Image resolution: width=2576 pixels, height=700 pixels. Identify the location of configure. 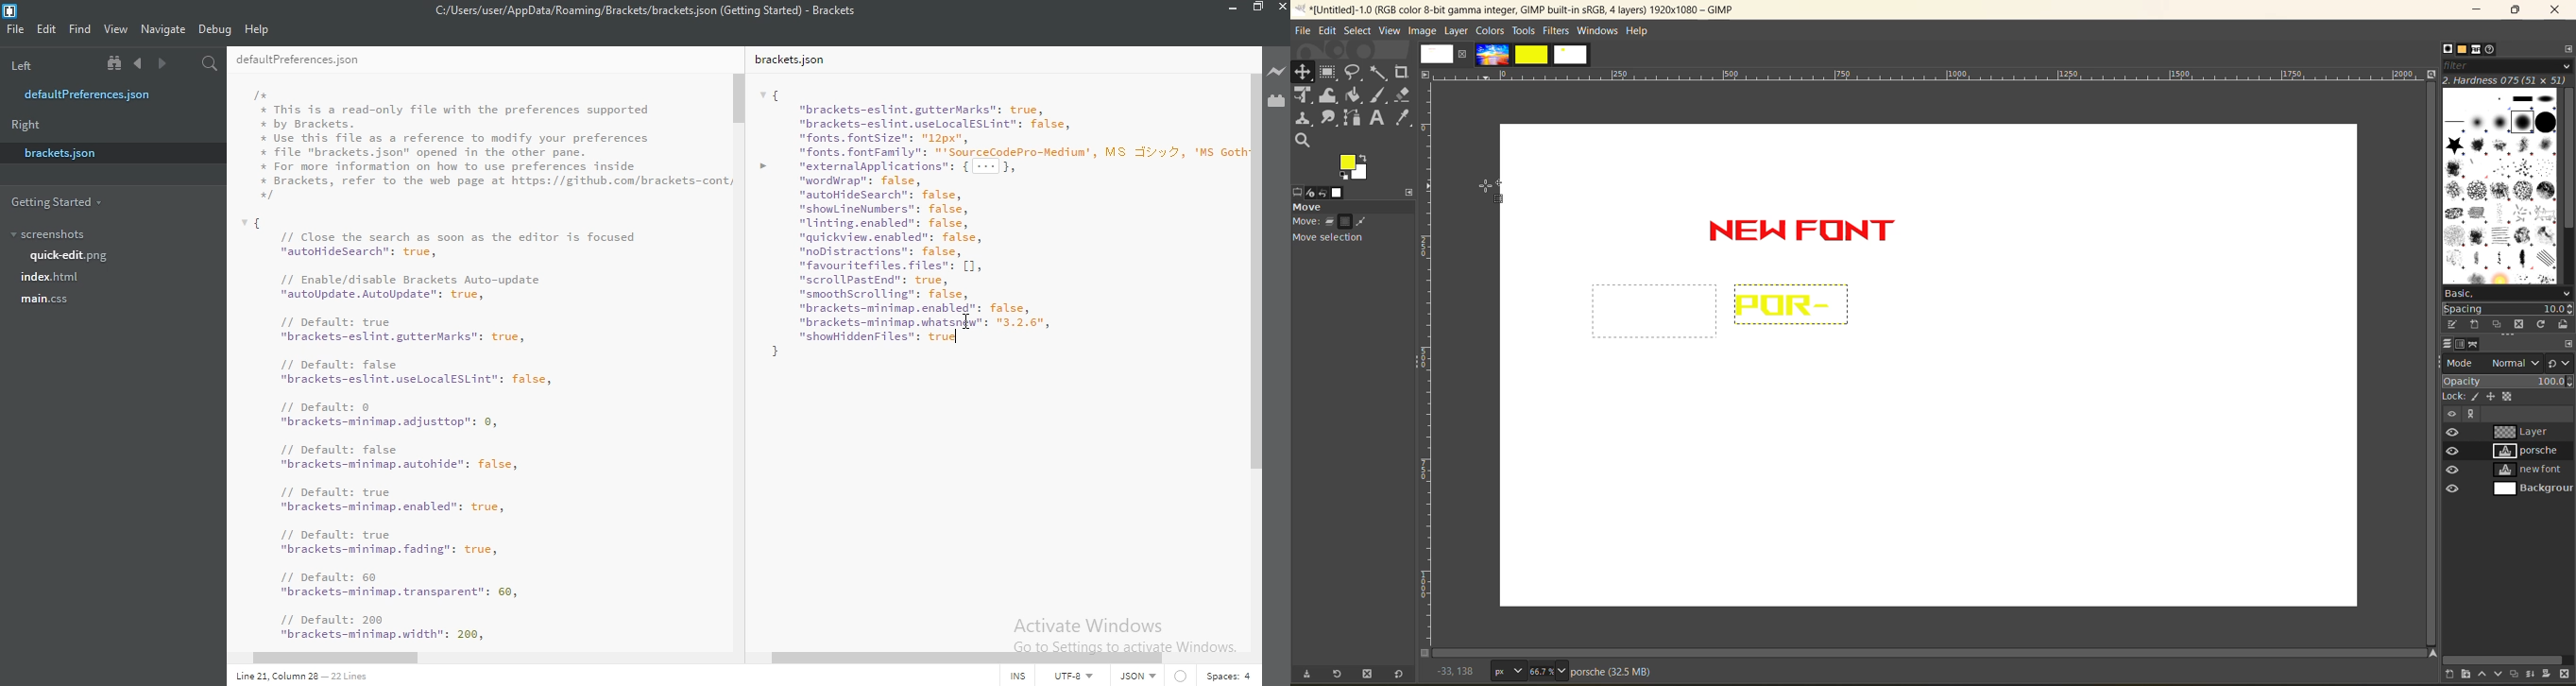
(2568, 48).